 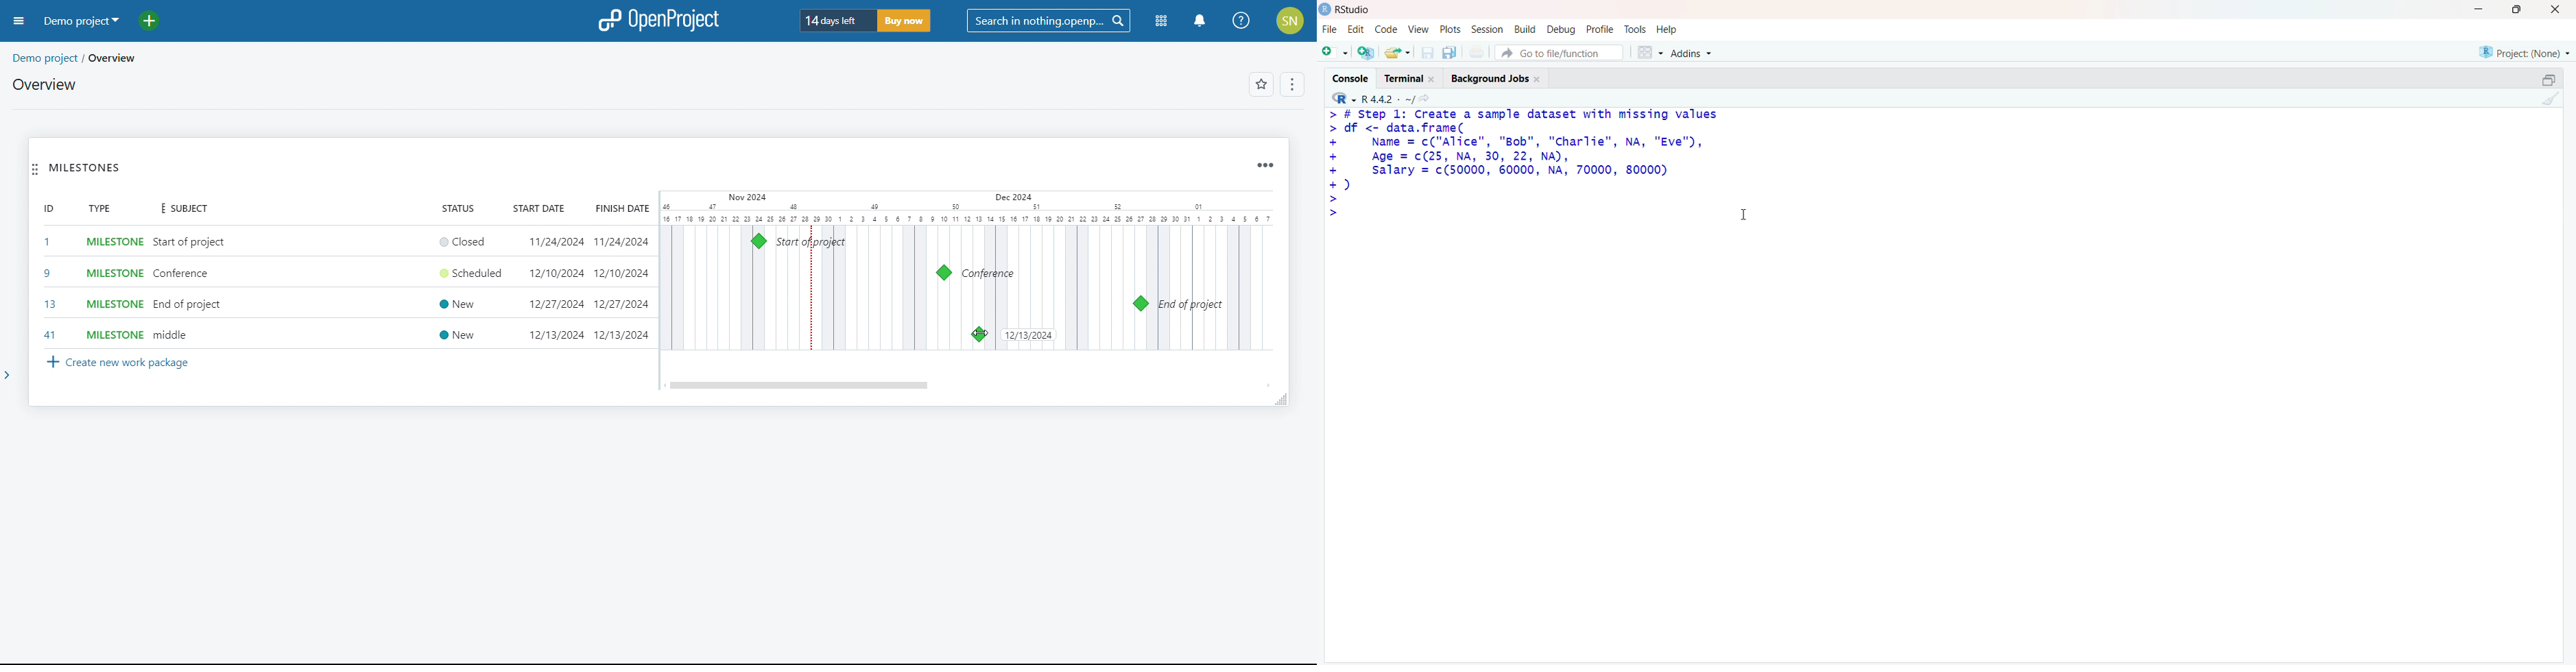 I want to click on View the current working directory, so click(x=1430, y=99).